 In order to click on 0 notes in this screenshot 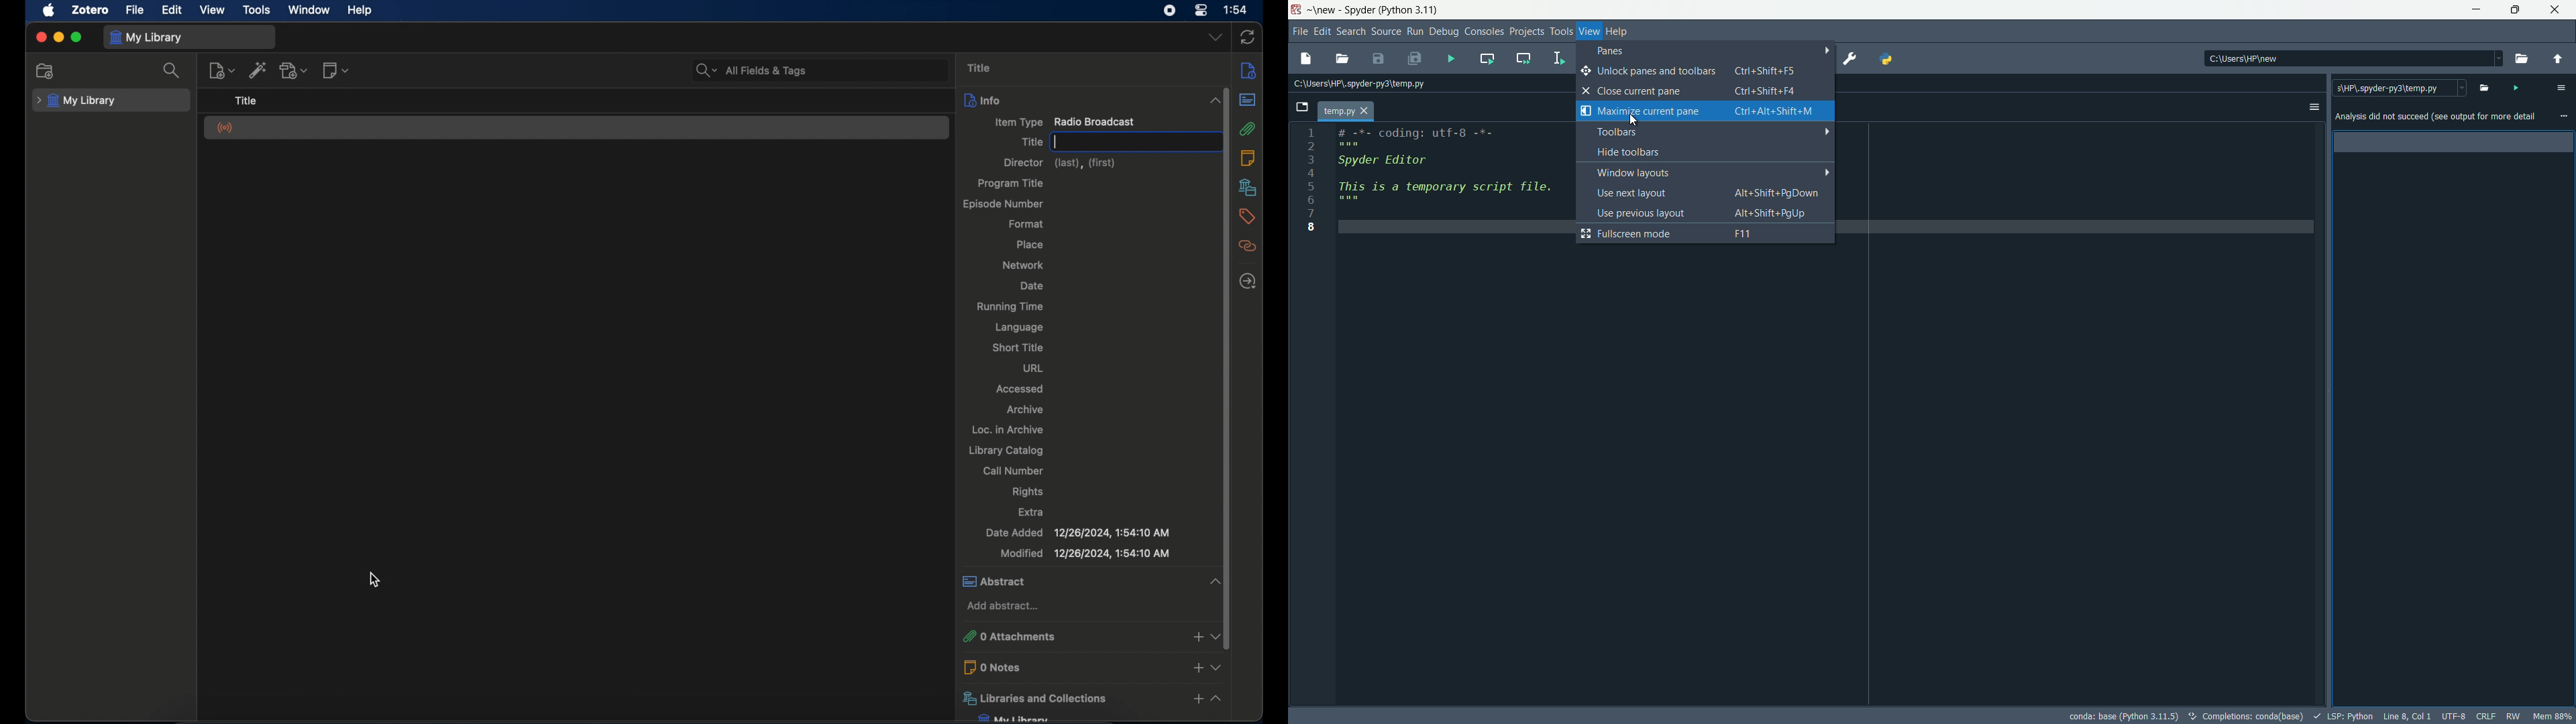, I will do `click(1095, 666)`.